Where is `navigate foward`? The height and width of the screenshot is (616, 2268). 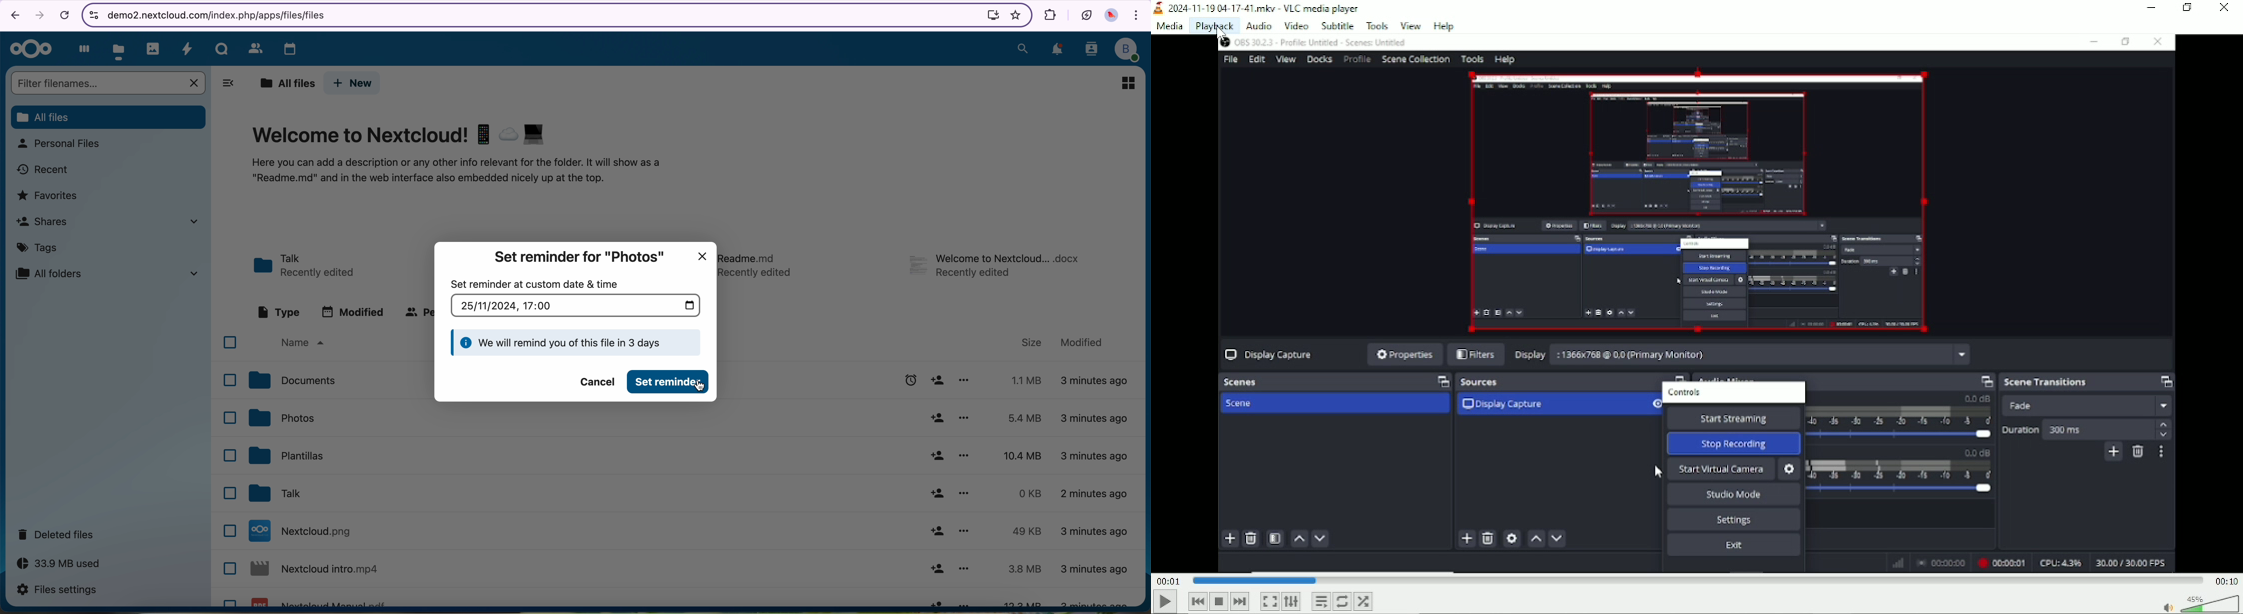
navigate foward is located at coordinates (39, 16).